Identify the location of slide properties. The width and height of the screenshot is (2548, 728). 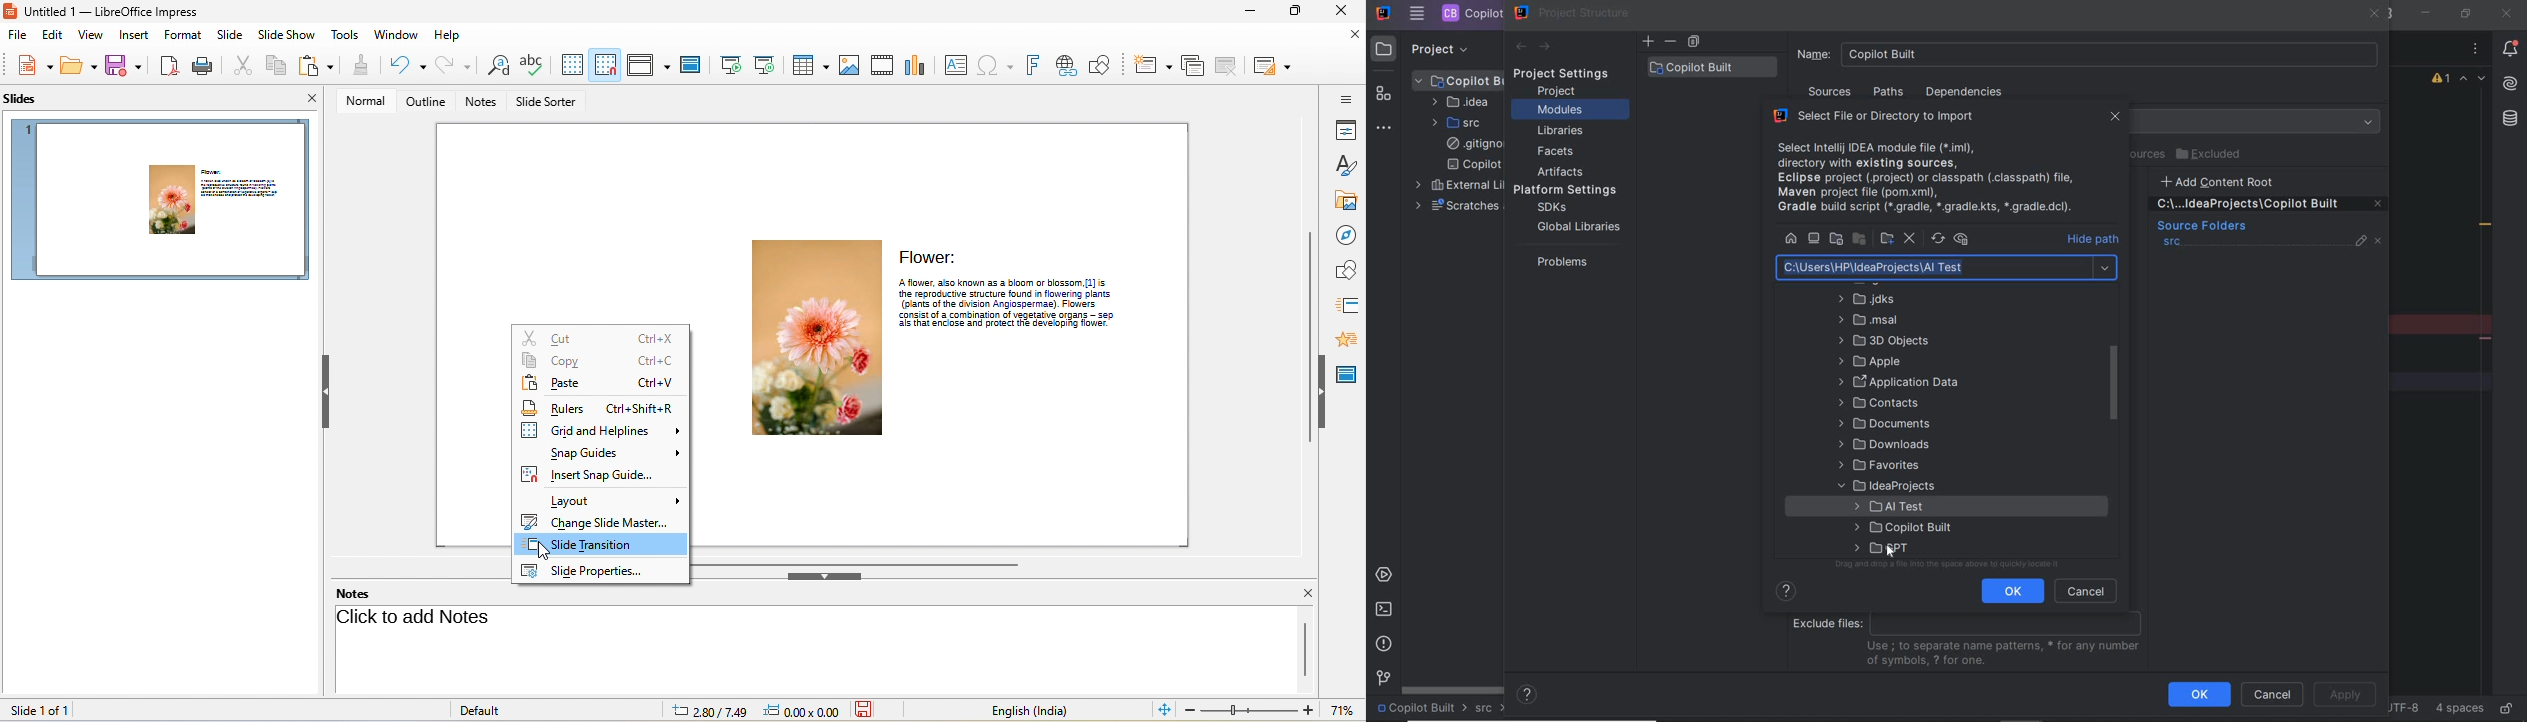
(601, 572).